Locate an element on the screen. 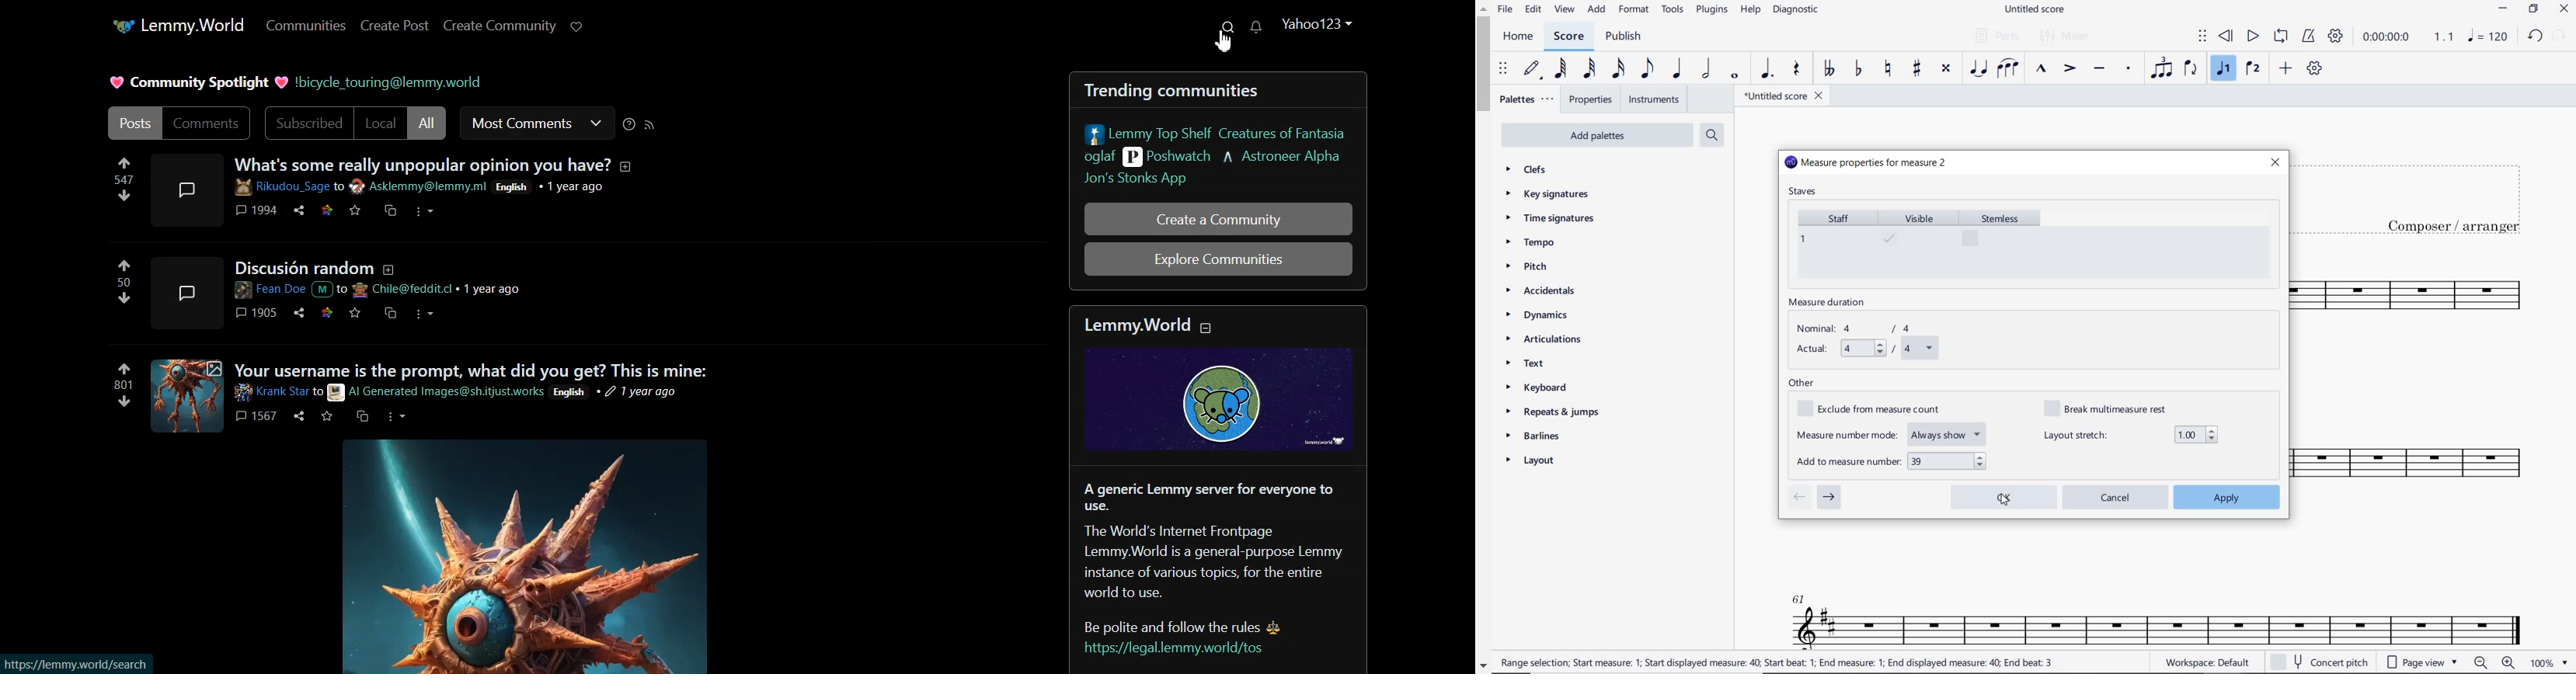  EDIT is located at coordinates (1533, 11).